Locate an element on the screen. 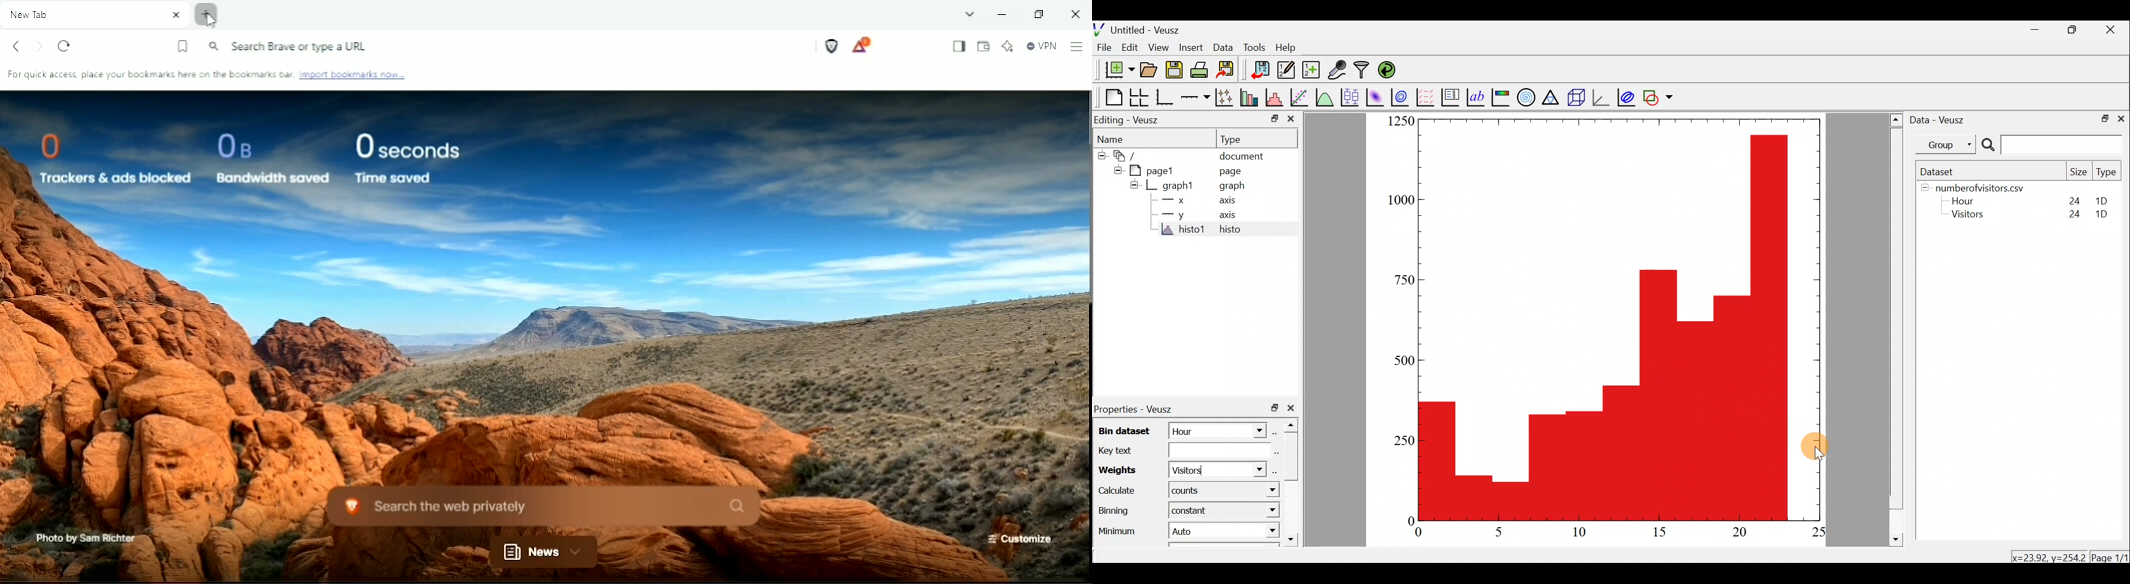  Brave Firewall +  VPN is located at coordinates (1040, 46).